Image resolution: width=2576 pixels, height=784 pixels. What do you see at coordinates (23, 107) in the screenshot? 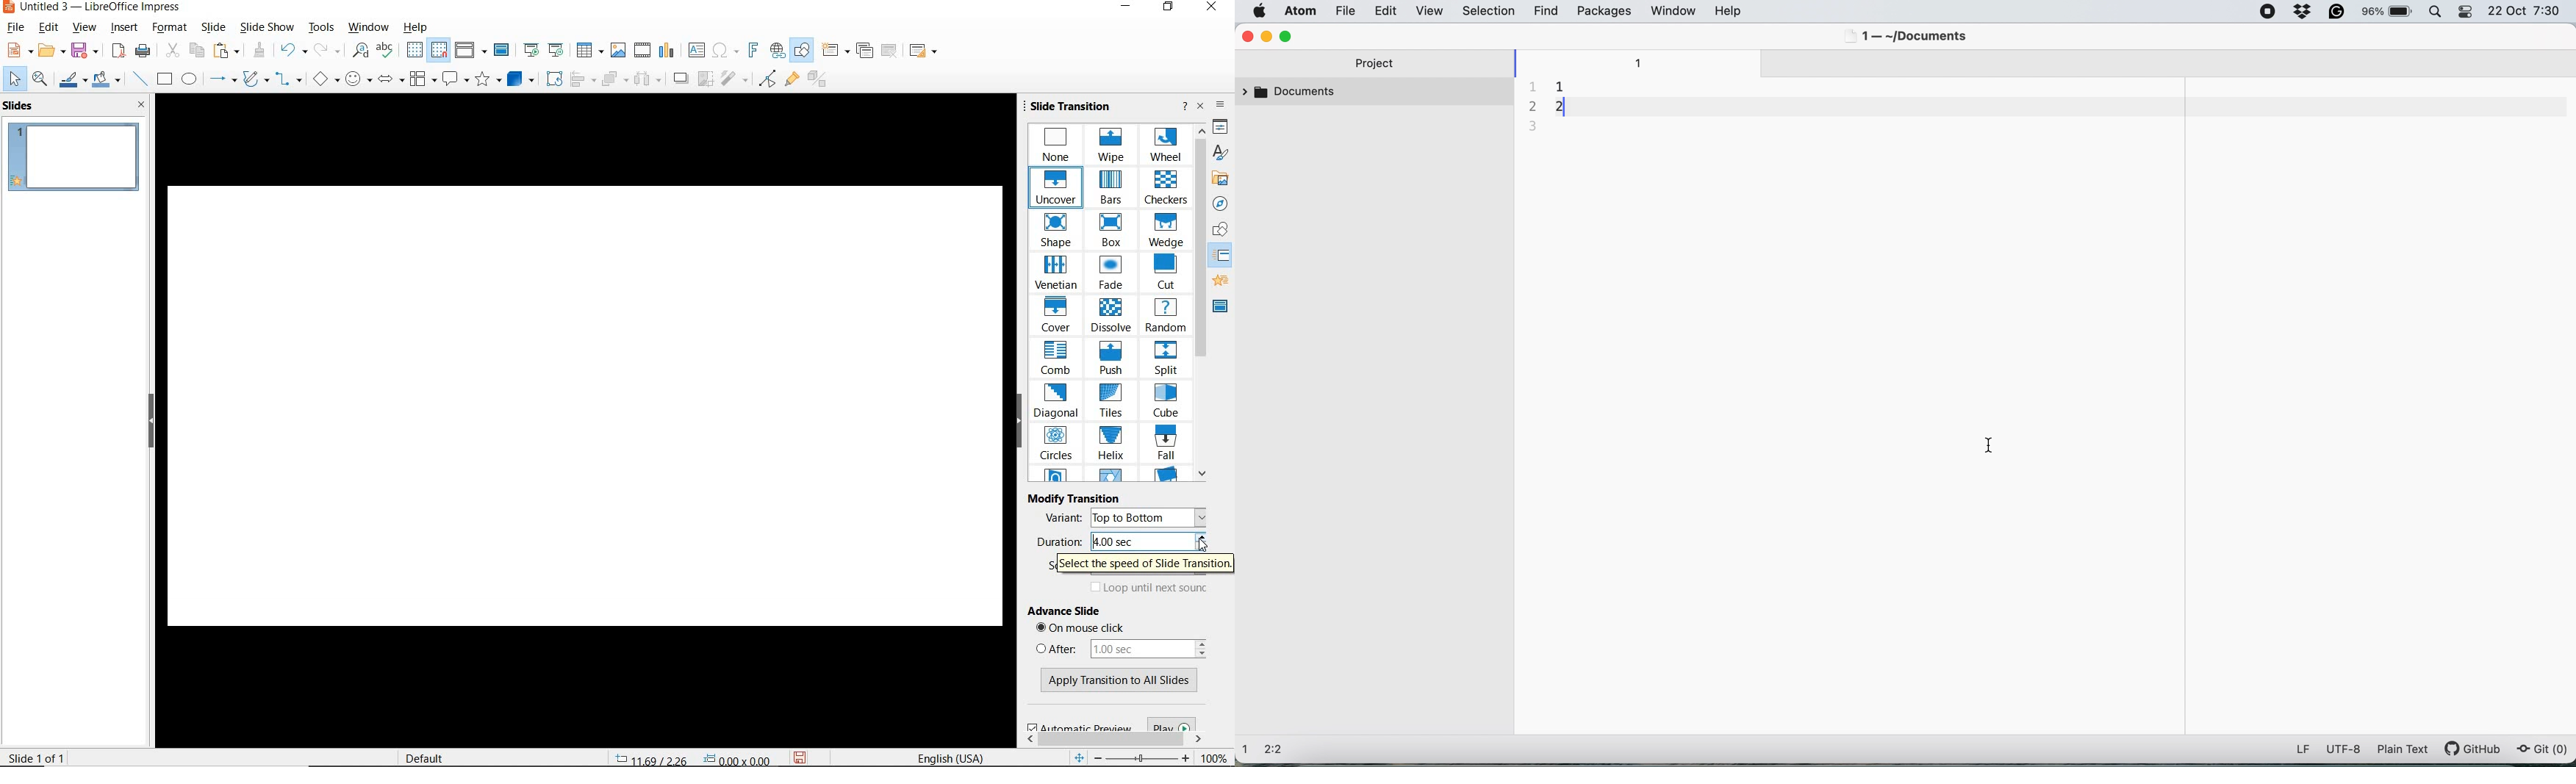
I see `SLIDES` at bounding box center [23, 107].